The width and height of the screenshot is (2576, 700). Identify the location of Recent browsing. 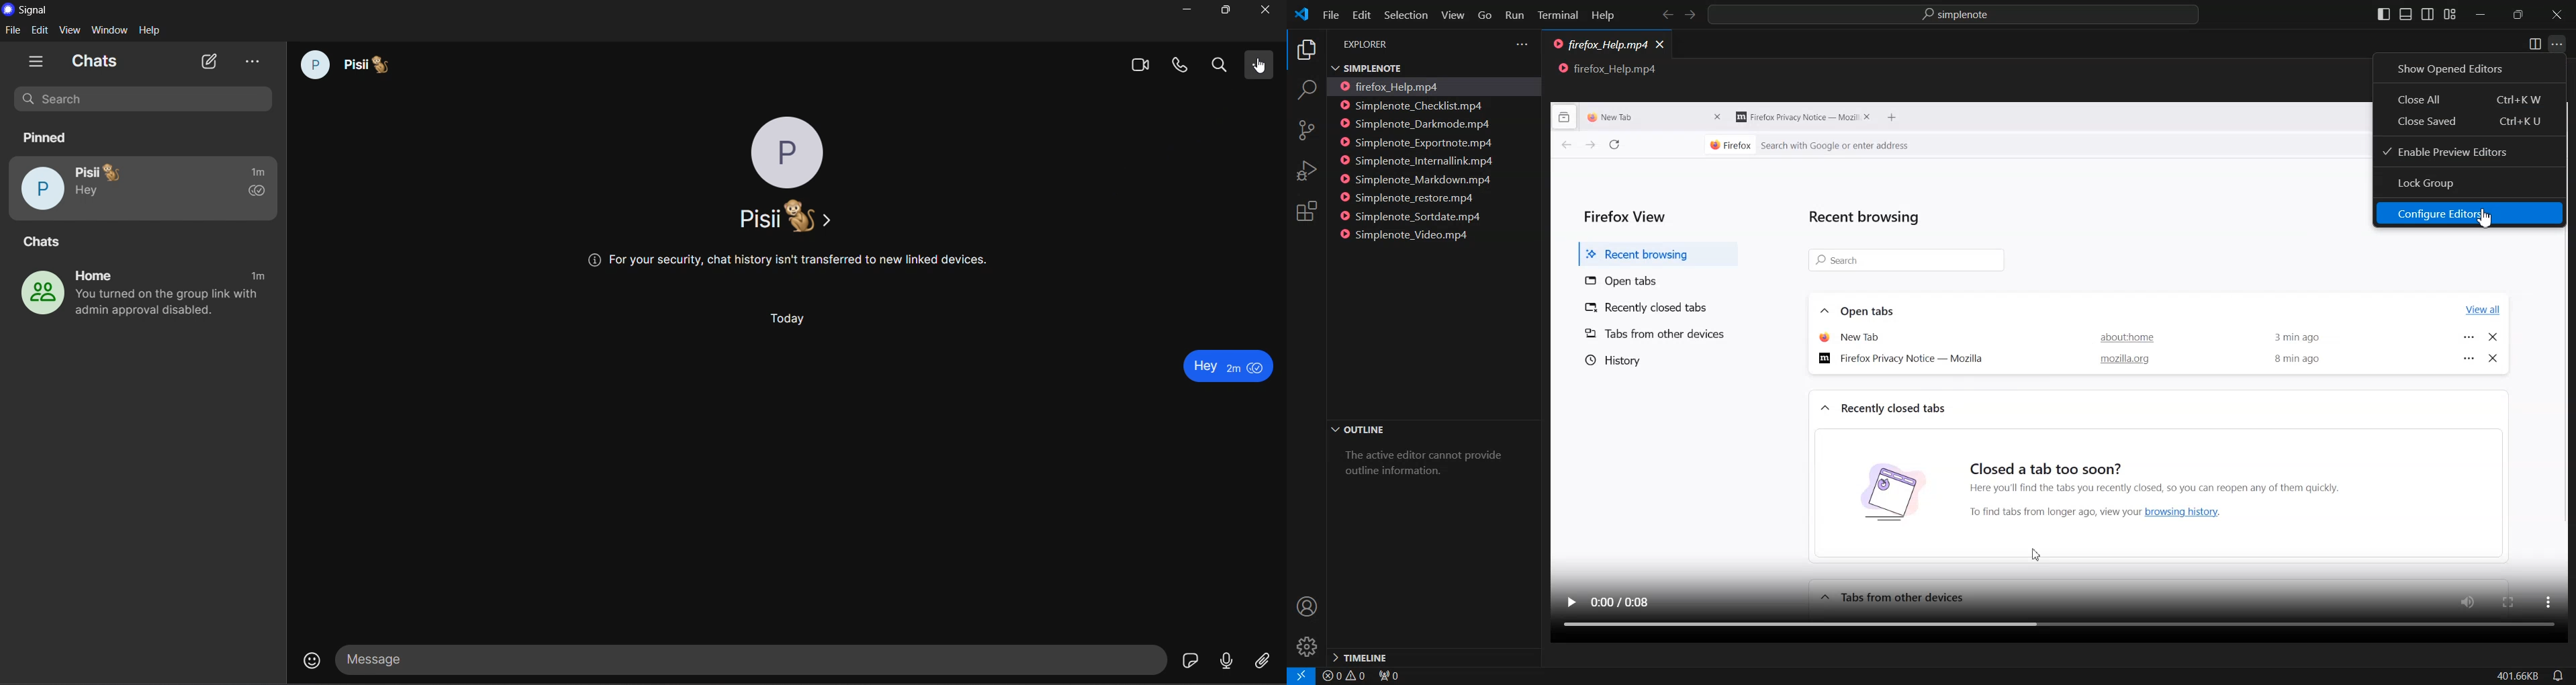
(1868, 216).